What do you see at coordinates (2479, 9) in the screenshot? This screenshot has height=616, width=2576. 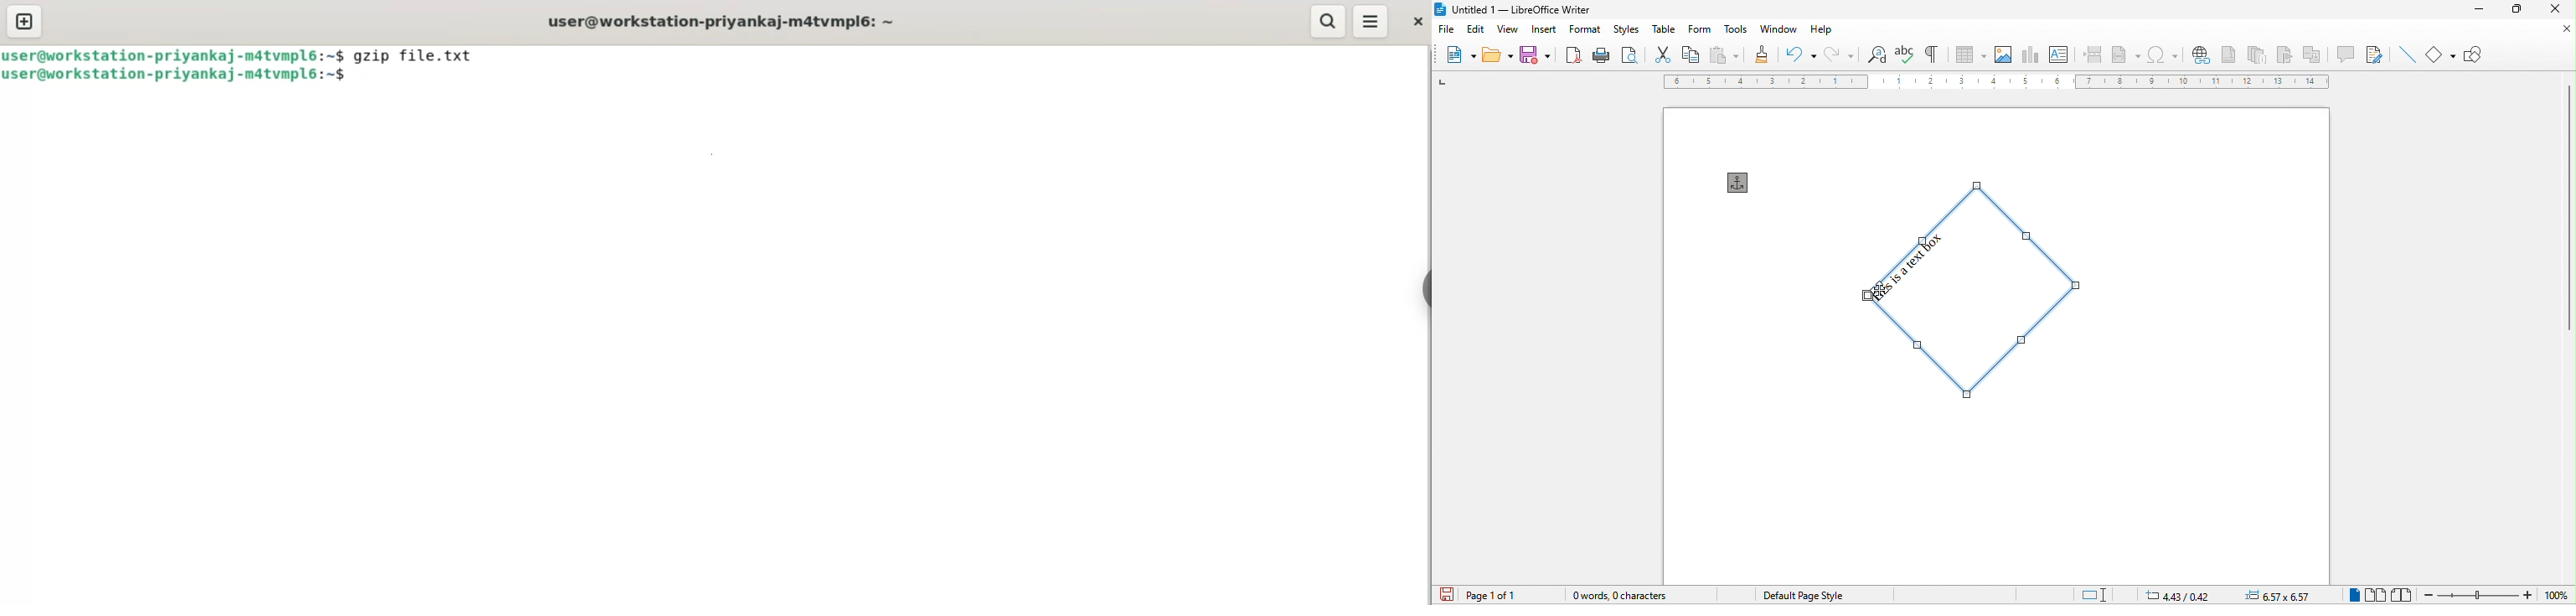 I see `minimize` at bounding box center [2479, 9].